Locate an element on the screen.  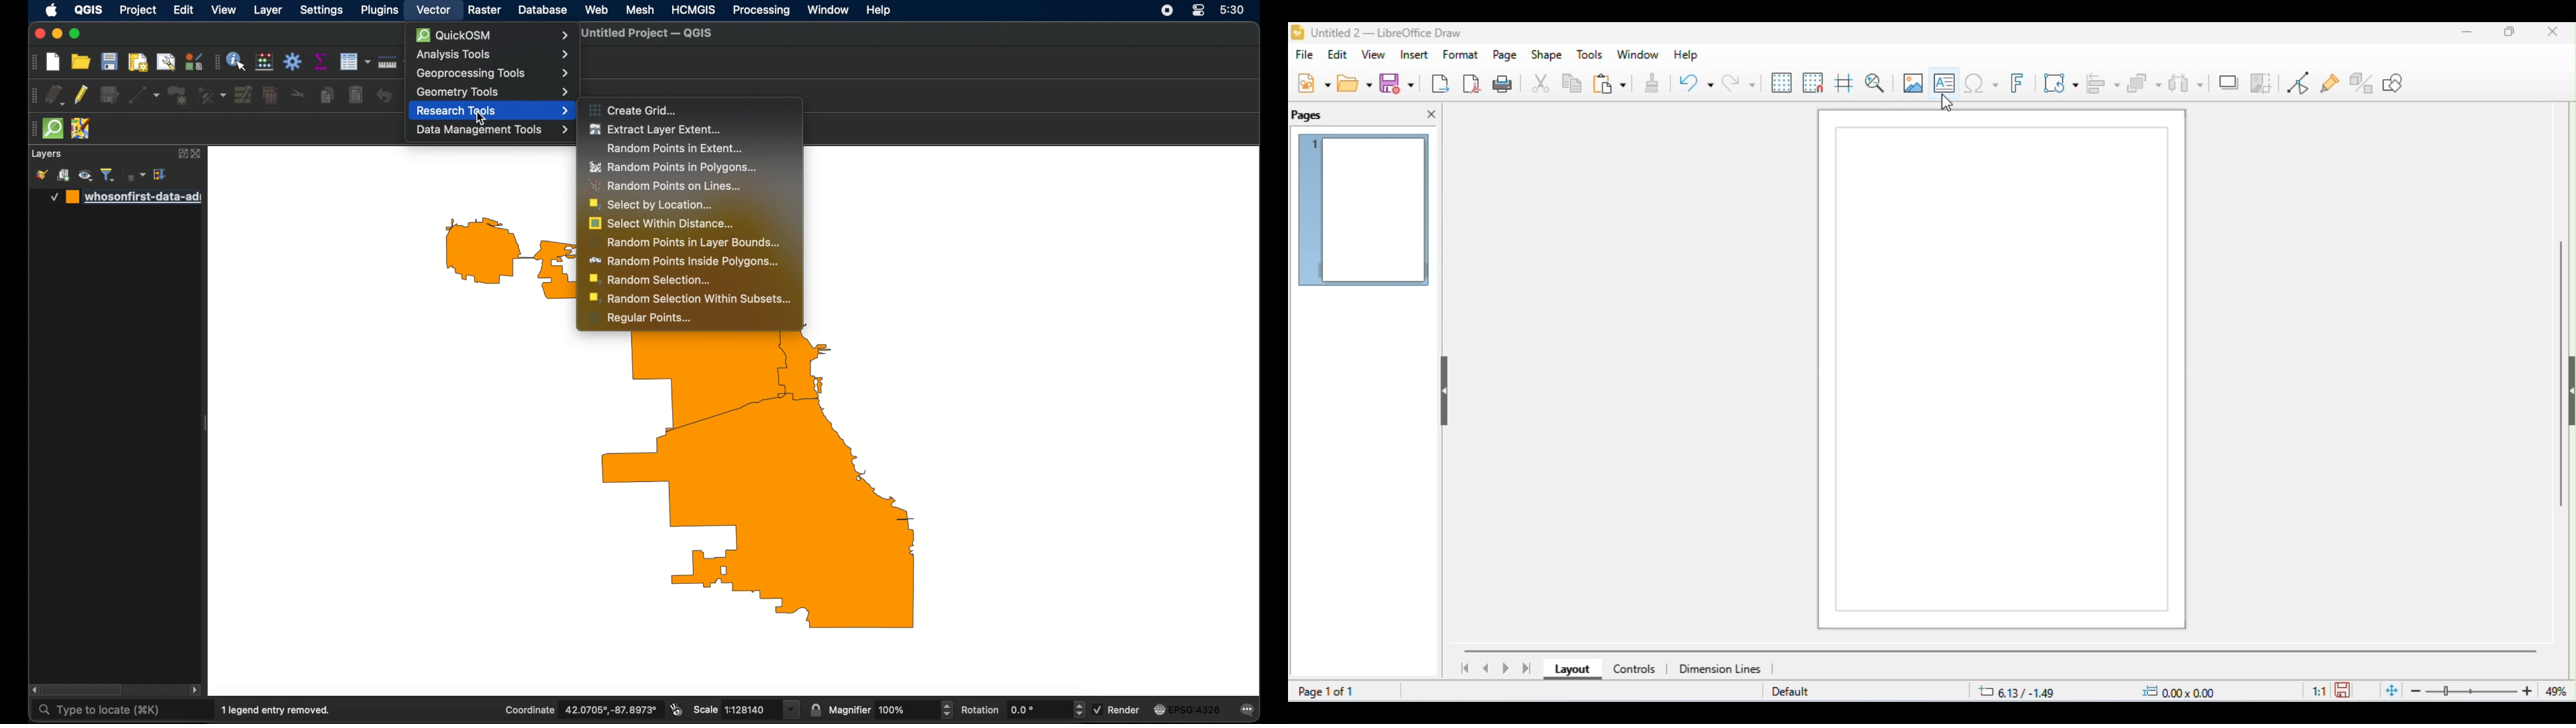
view is located at coordinates (225, 10).